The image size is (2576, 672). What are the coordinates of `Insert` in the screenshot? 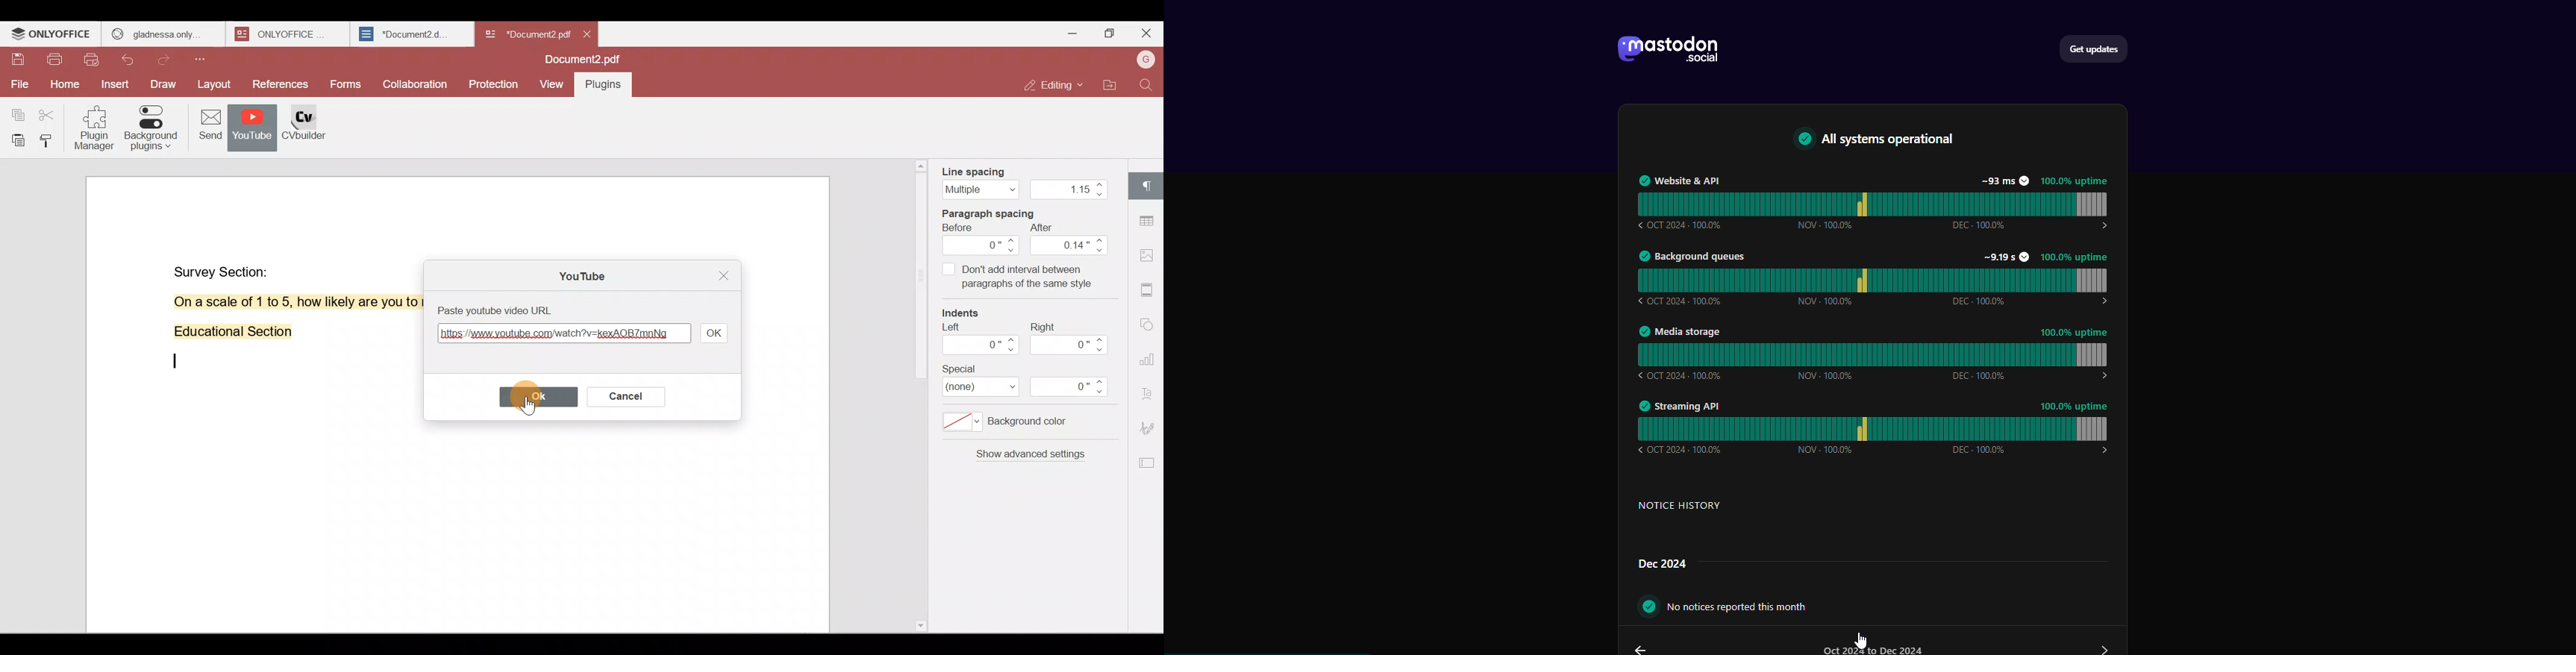 It's located at (115, 86).